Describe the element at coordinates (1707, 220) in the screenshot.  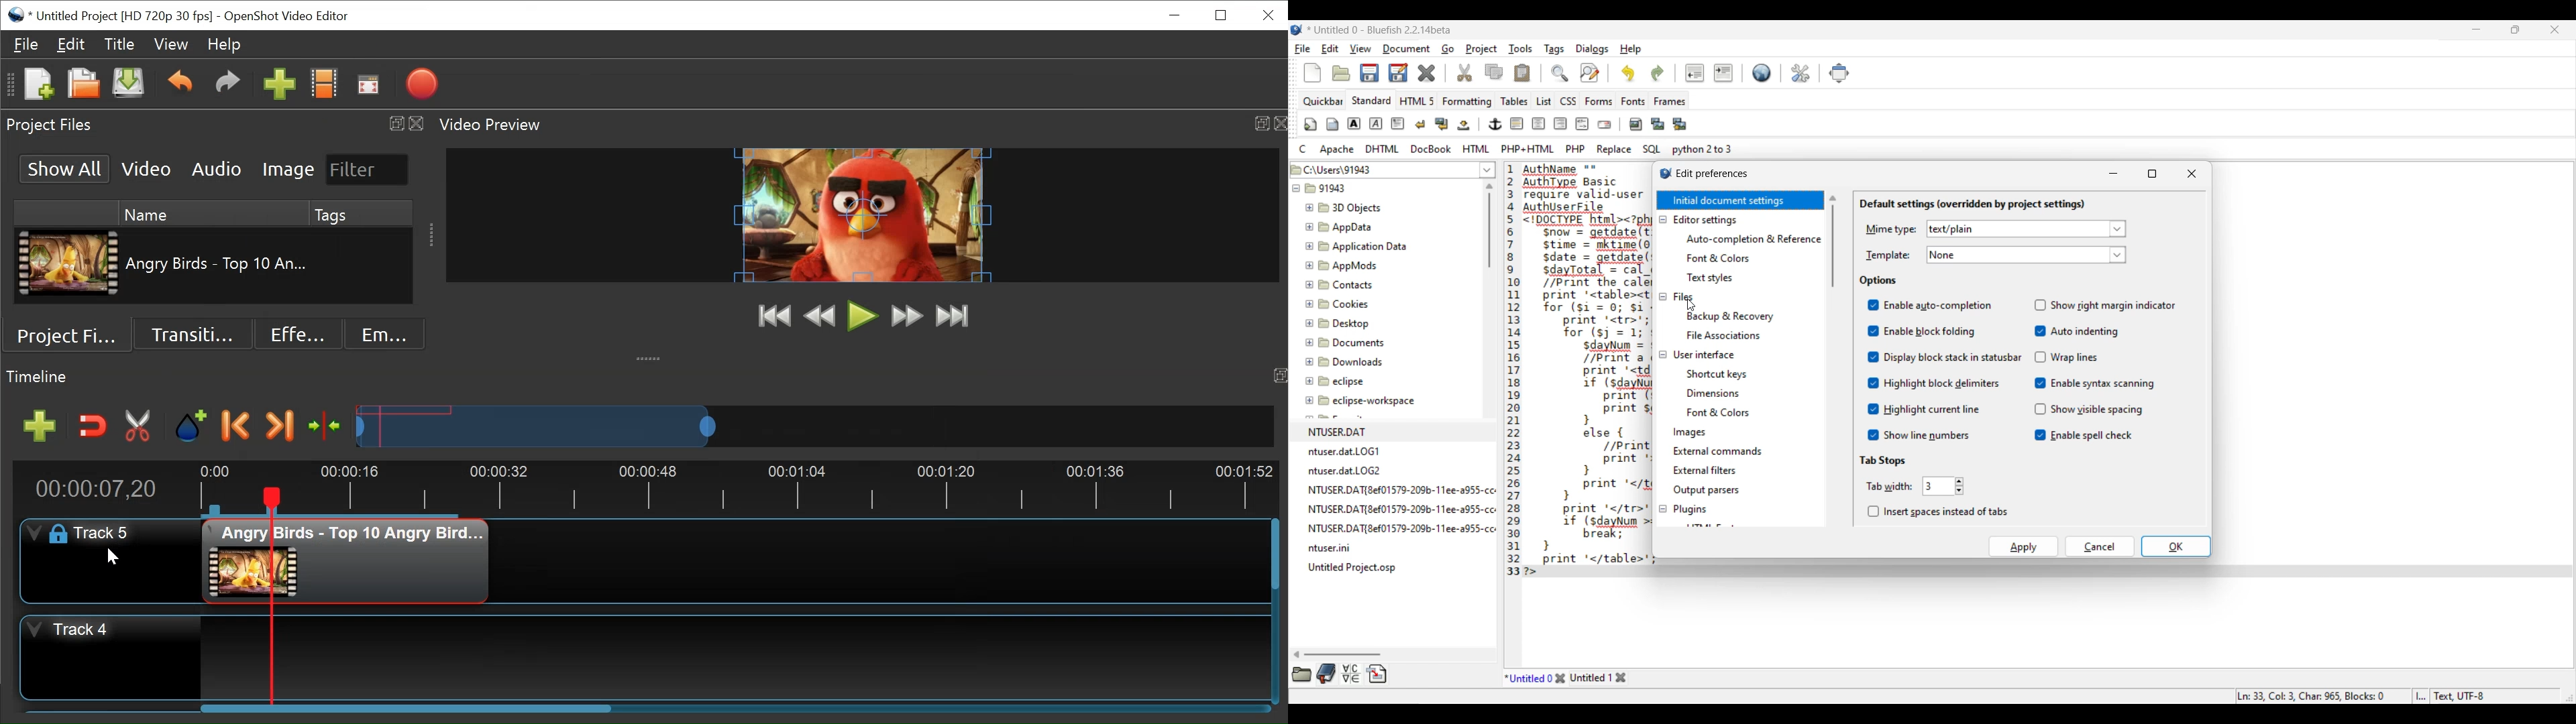
I see `Editor settings` at that location.